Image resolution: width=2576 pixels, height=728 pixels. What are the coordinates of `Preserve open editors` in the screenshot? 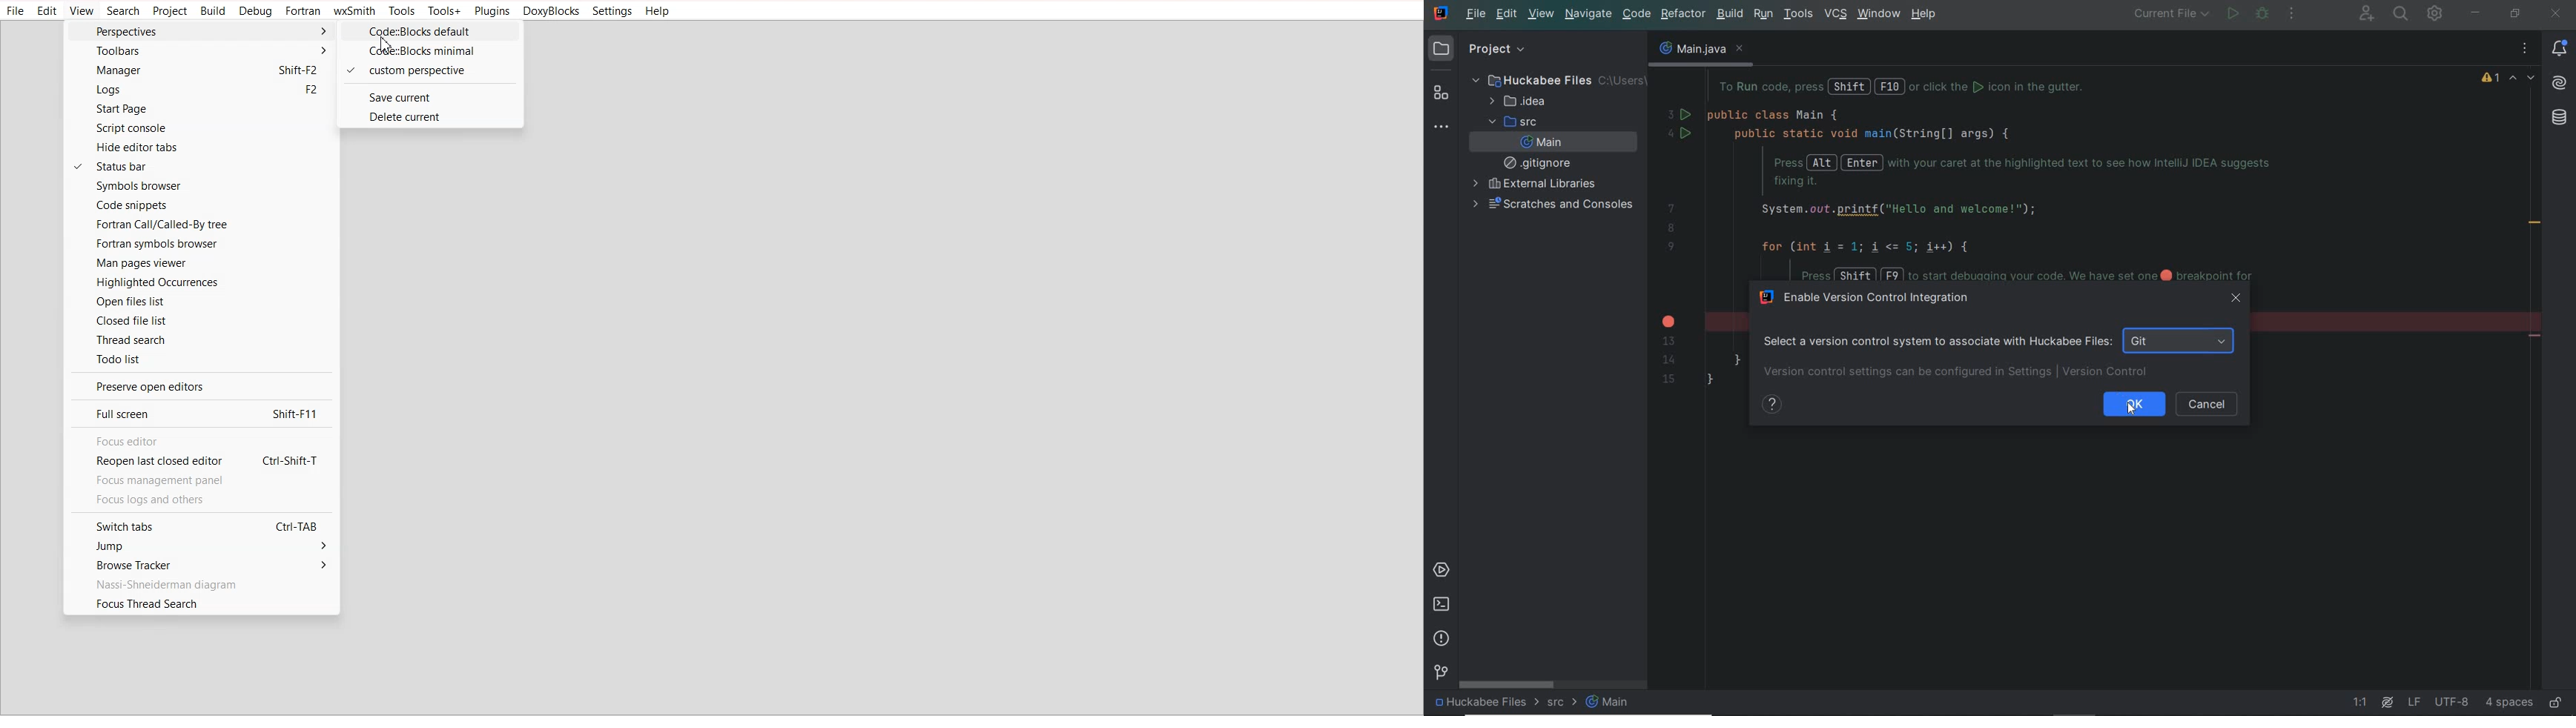 It's located at (198, 386).